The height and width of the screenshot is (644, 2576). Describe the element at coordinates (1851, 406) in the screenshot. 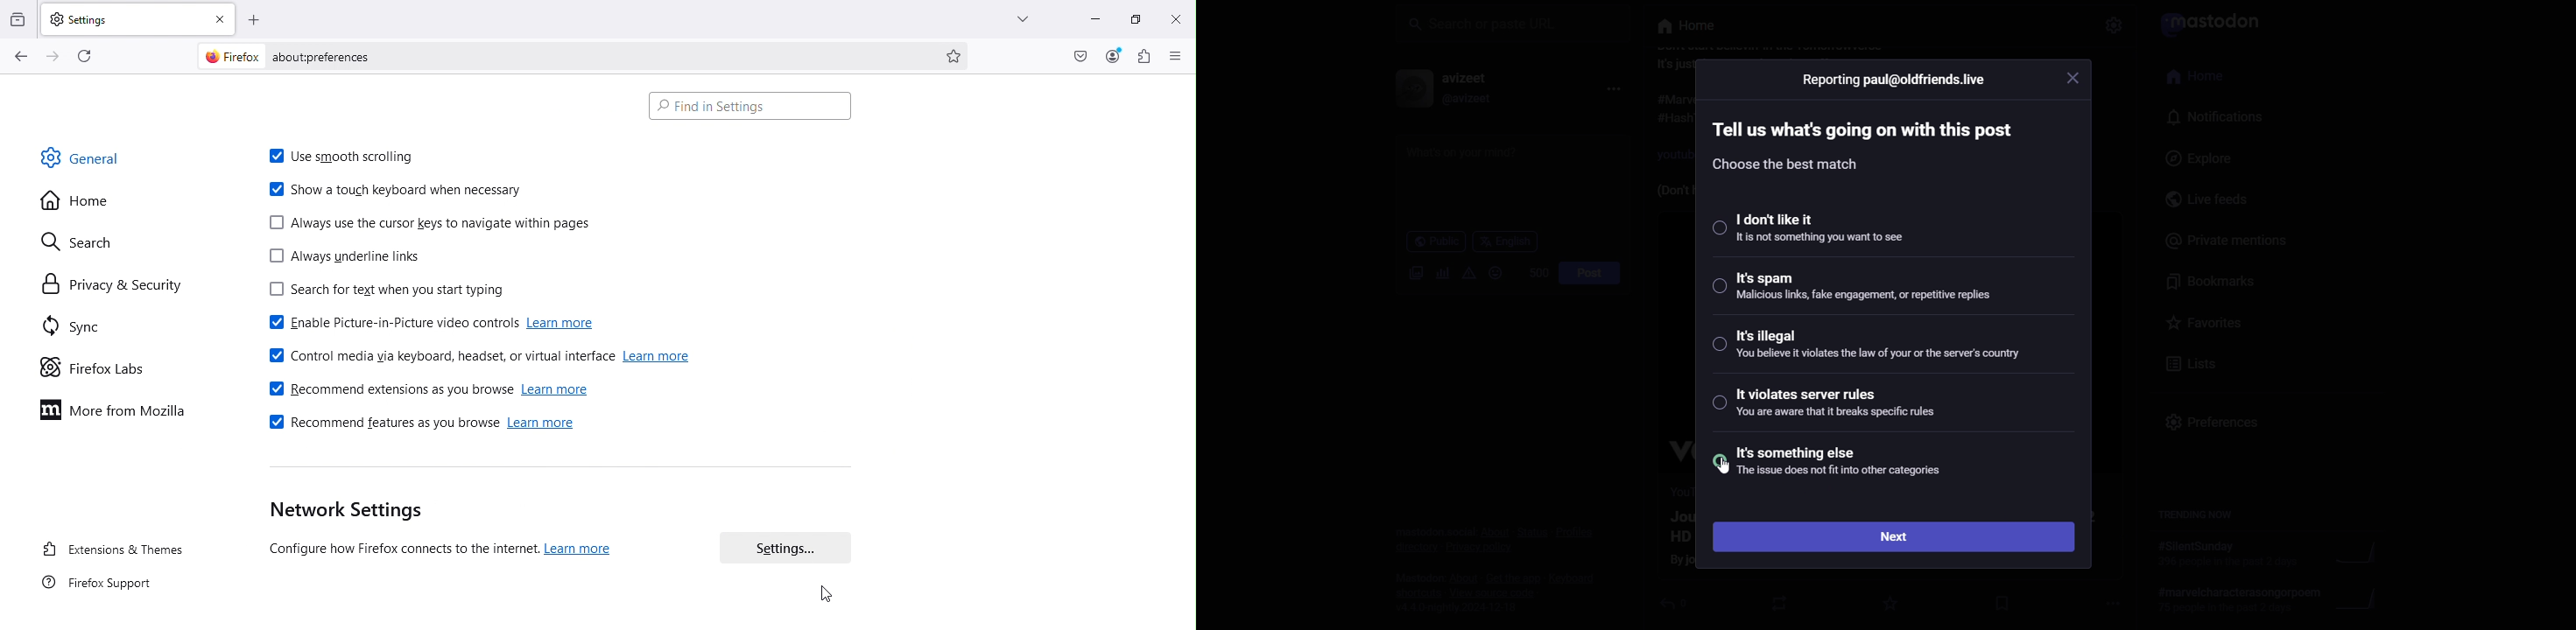

I see `it violates server rule` at that location.